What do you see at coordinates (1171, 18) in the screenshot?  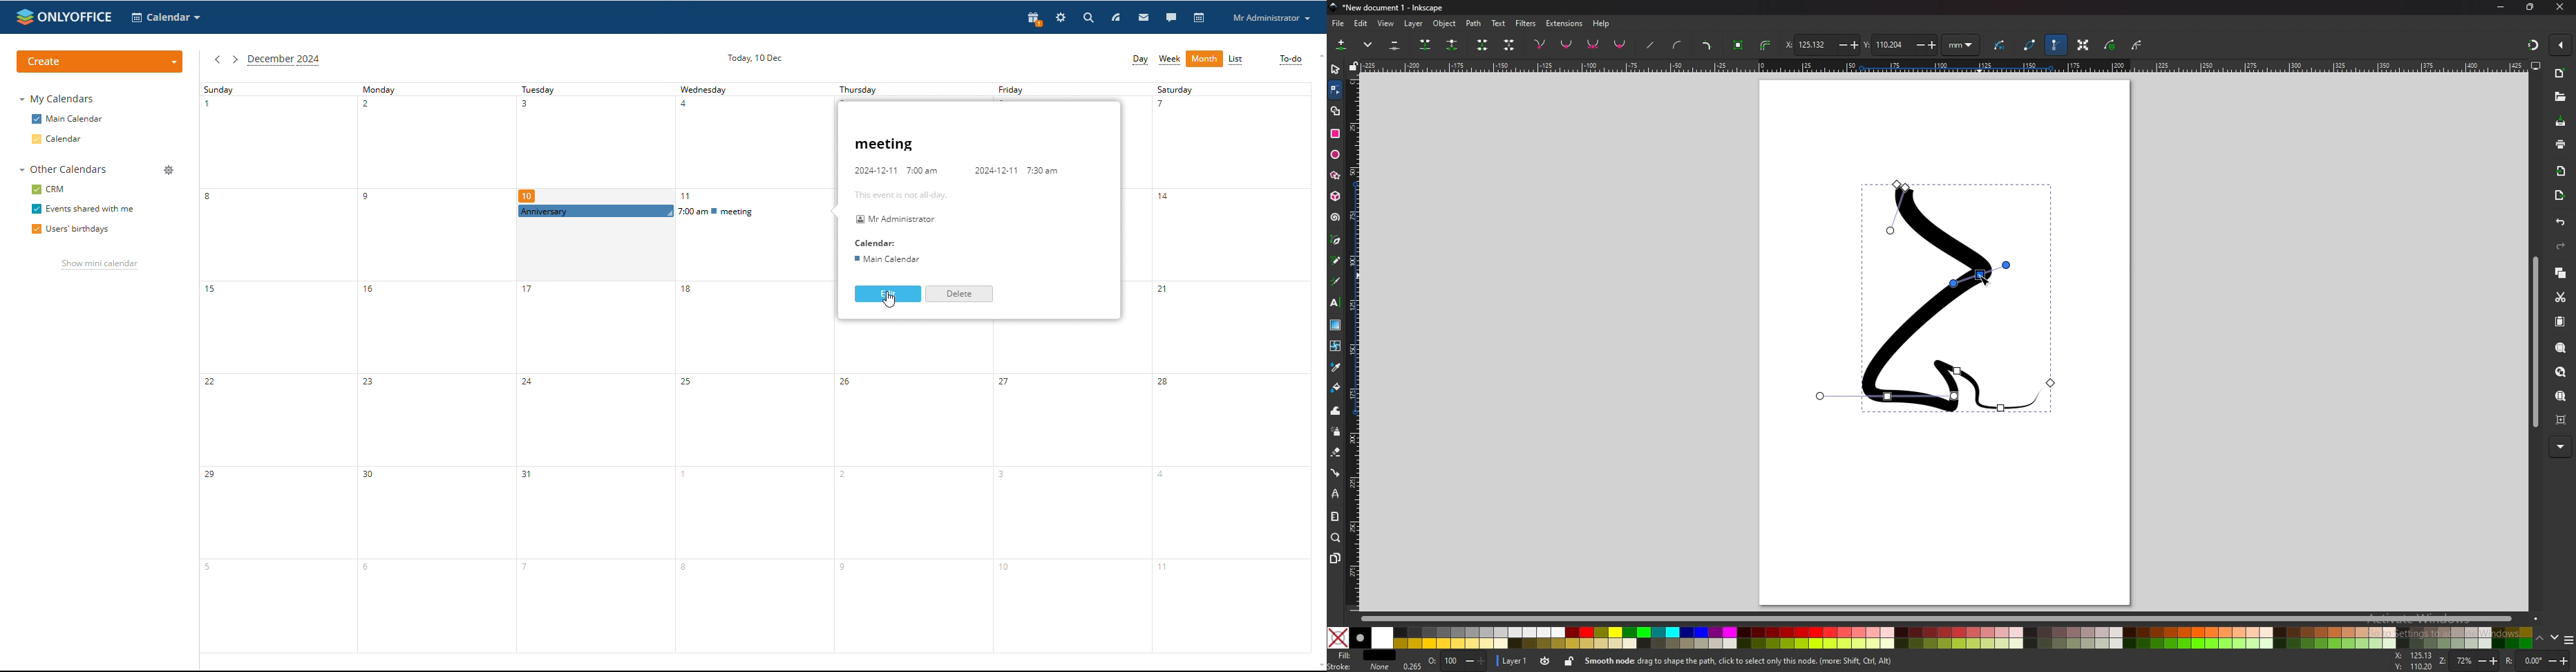 I see `talk` at bounding box center [1171, 18].